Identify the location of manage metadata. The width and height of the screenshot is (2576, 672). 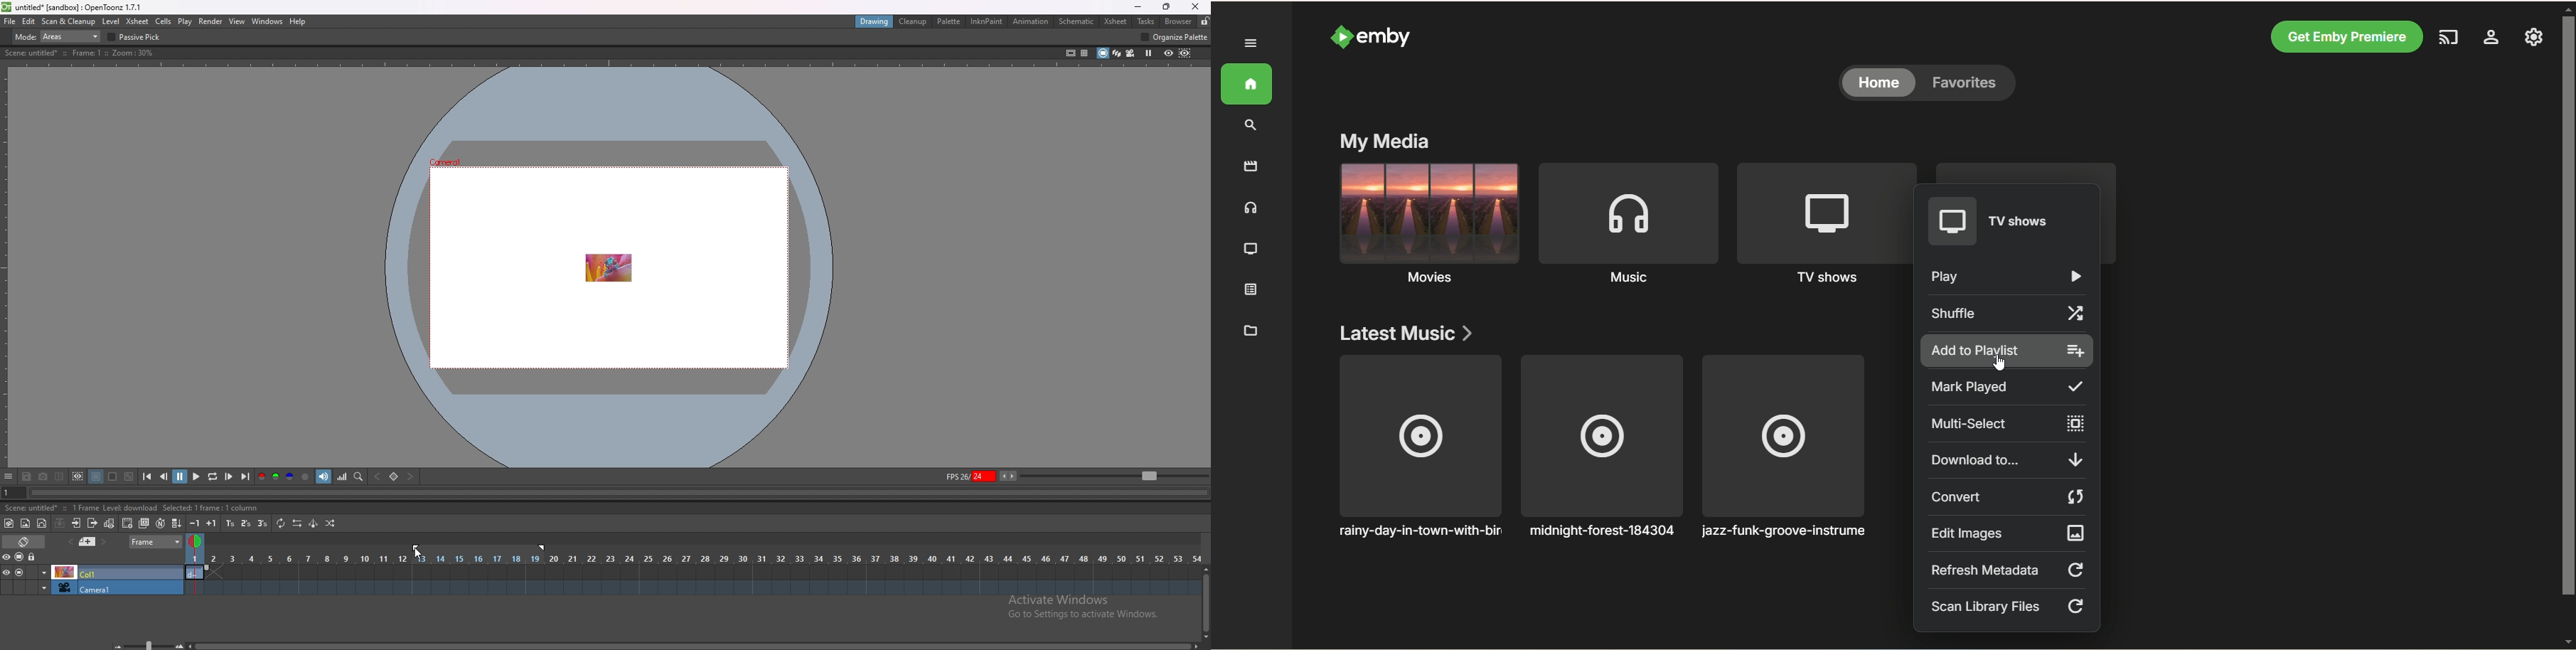
(1251, 330).